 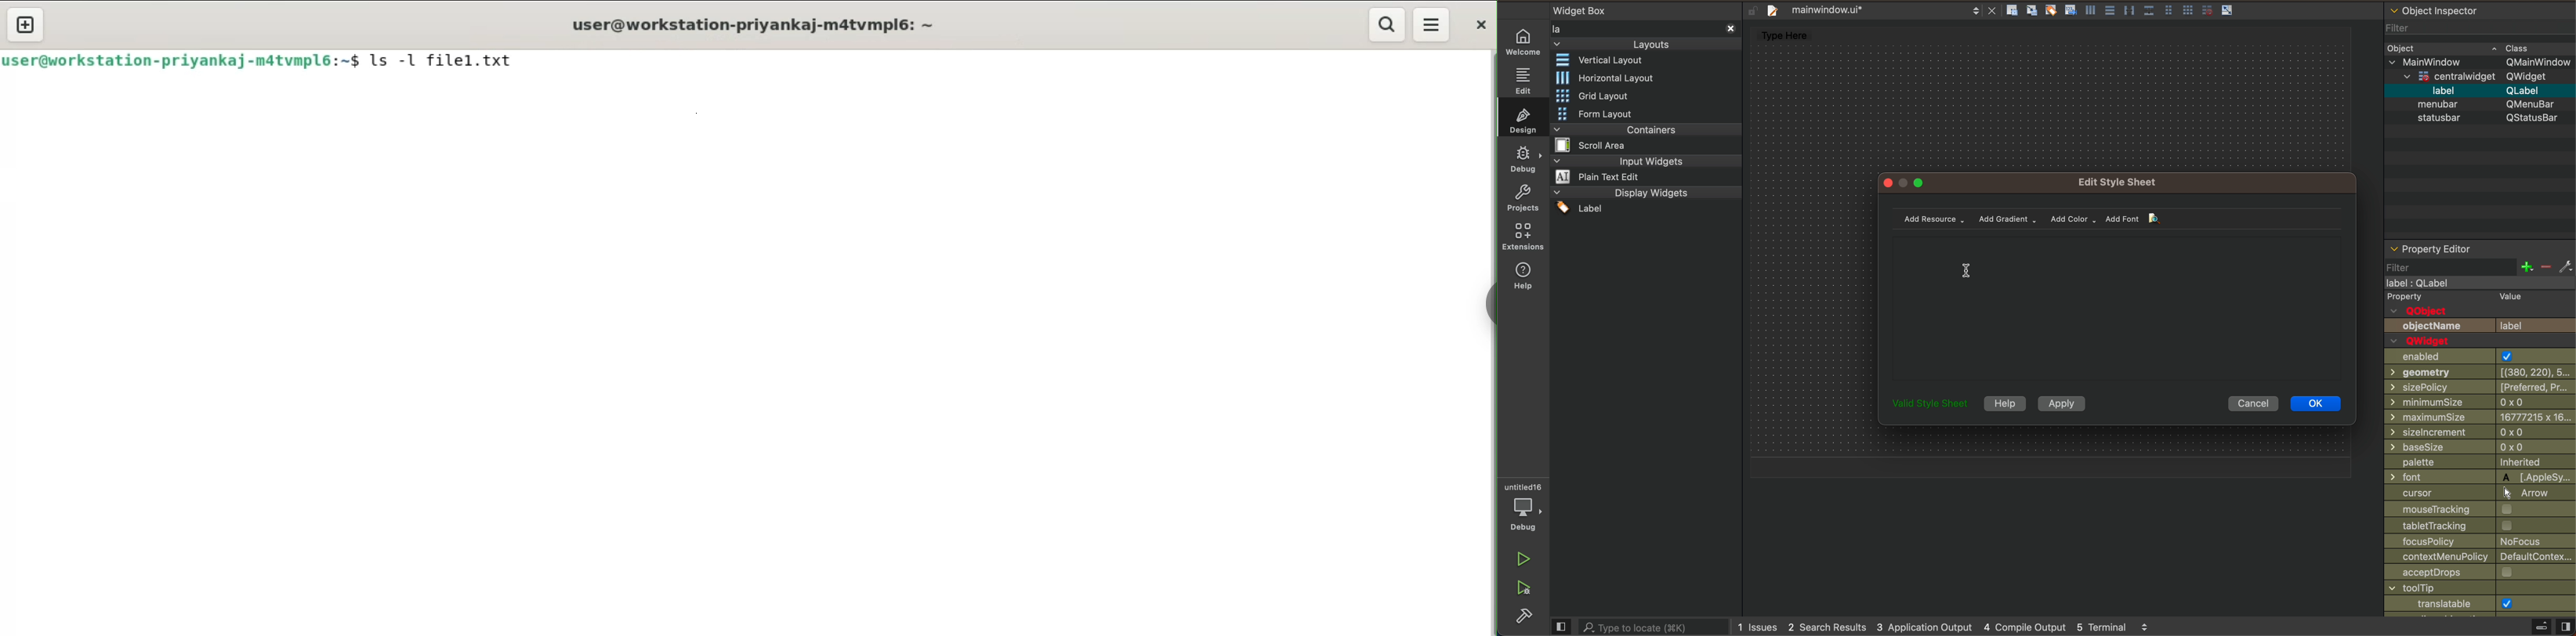 I want to click on object, so click(x=2467, y=49).